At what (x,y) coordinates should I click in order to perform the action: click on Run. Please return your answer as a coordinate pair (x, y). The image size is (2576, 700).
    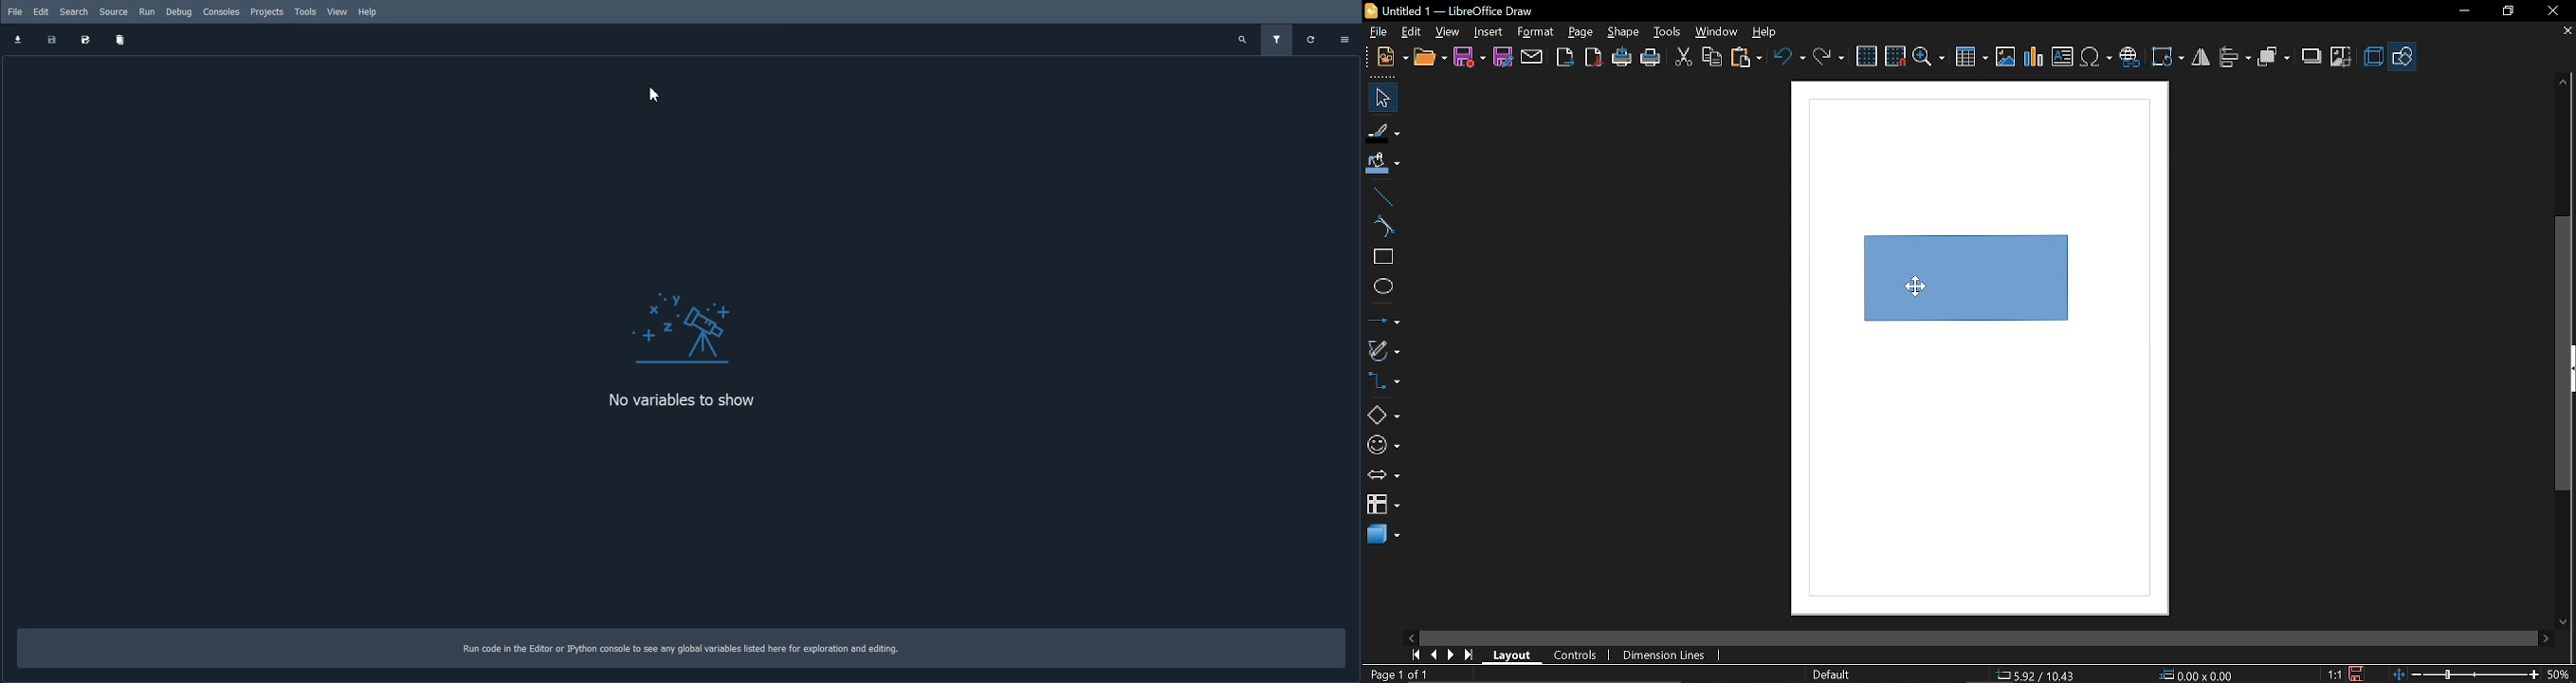
    Looking at the image, I should click on (148, 12).